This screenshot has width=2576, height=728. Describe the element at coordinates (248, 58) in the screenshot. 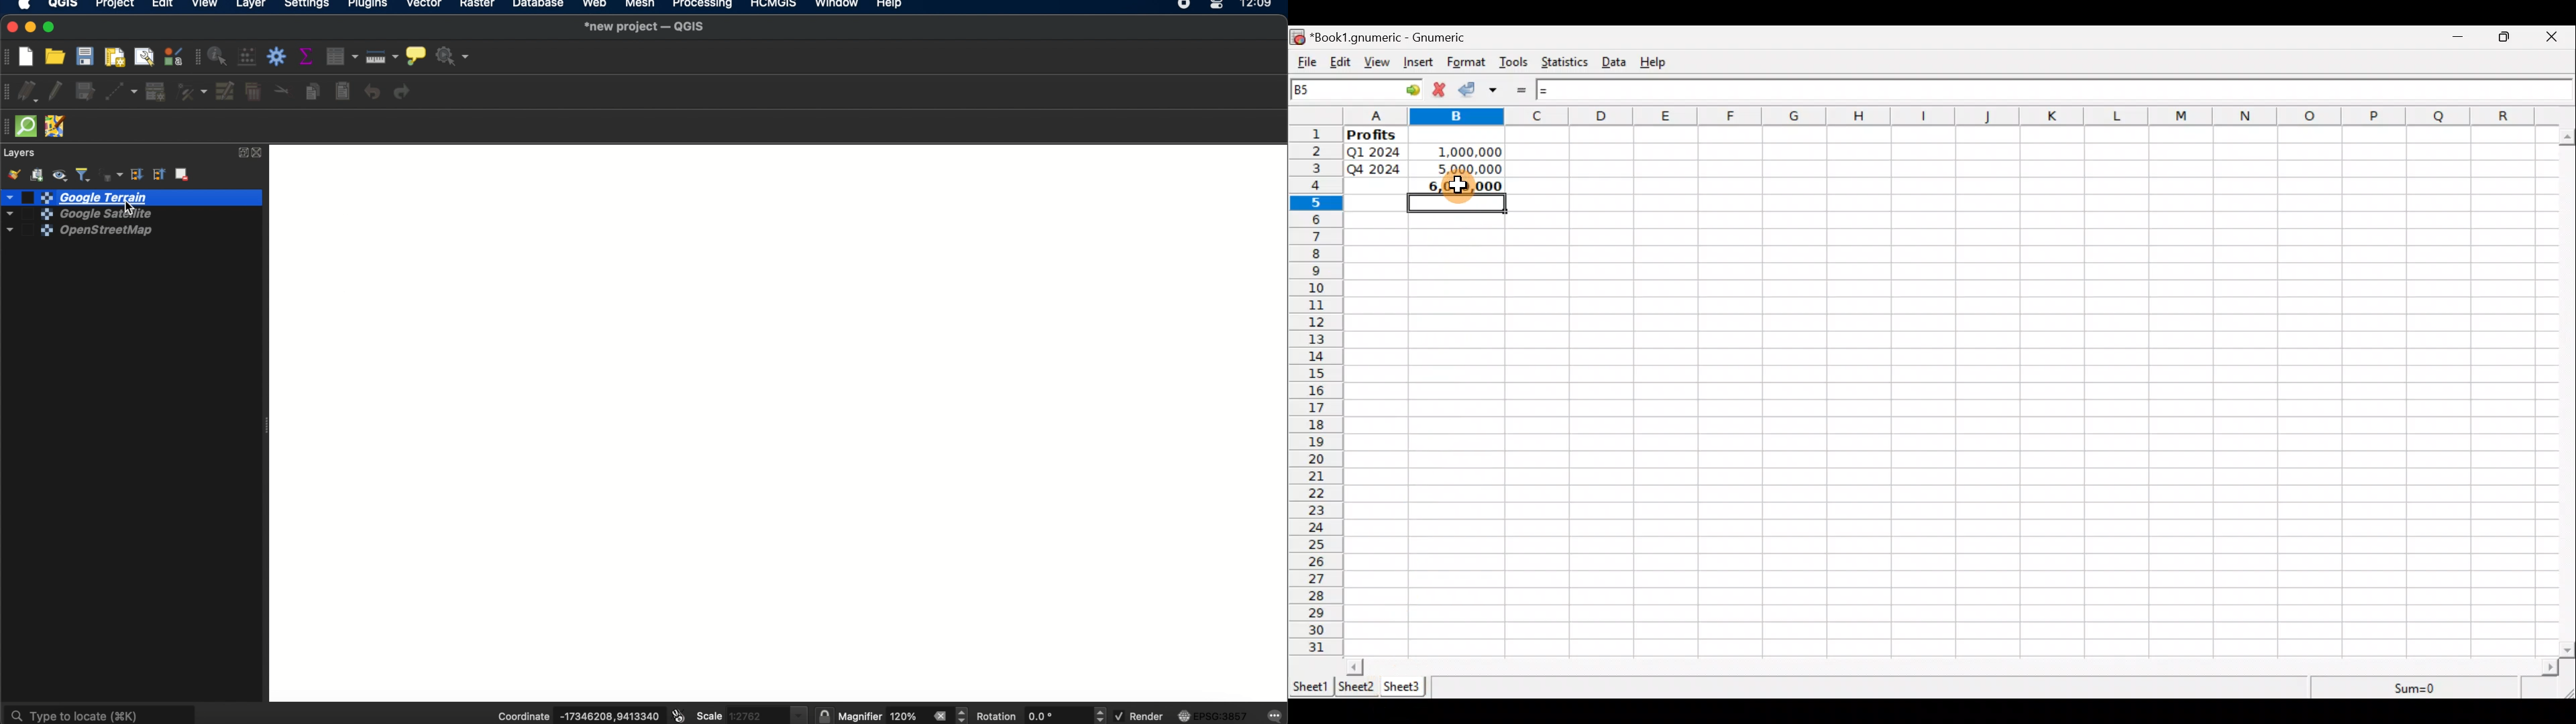

I see `open field calculator` at that location.